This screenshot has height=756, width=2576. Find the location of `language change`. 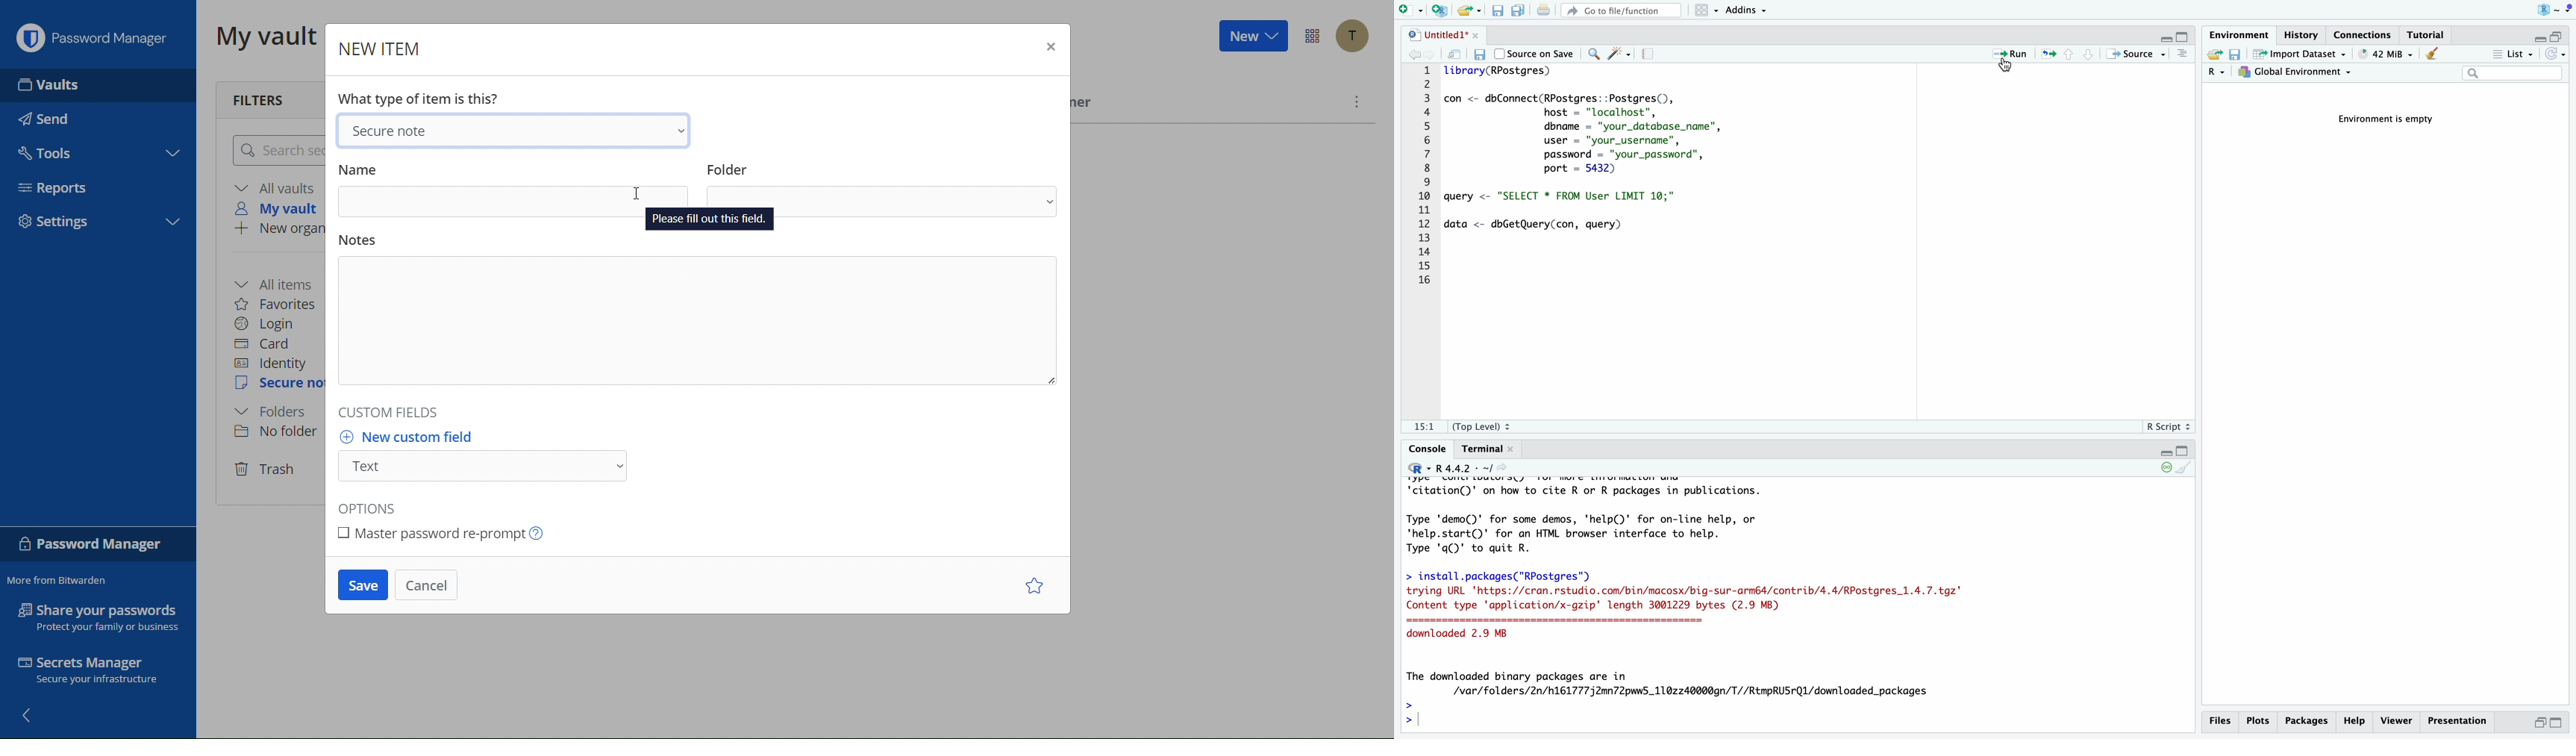

language change is located at coordinates (1414, 467).